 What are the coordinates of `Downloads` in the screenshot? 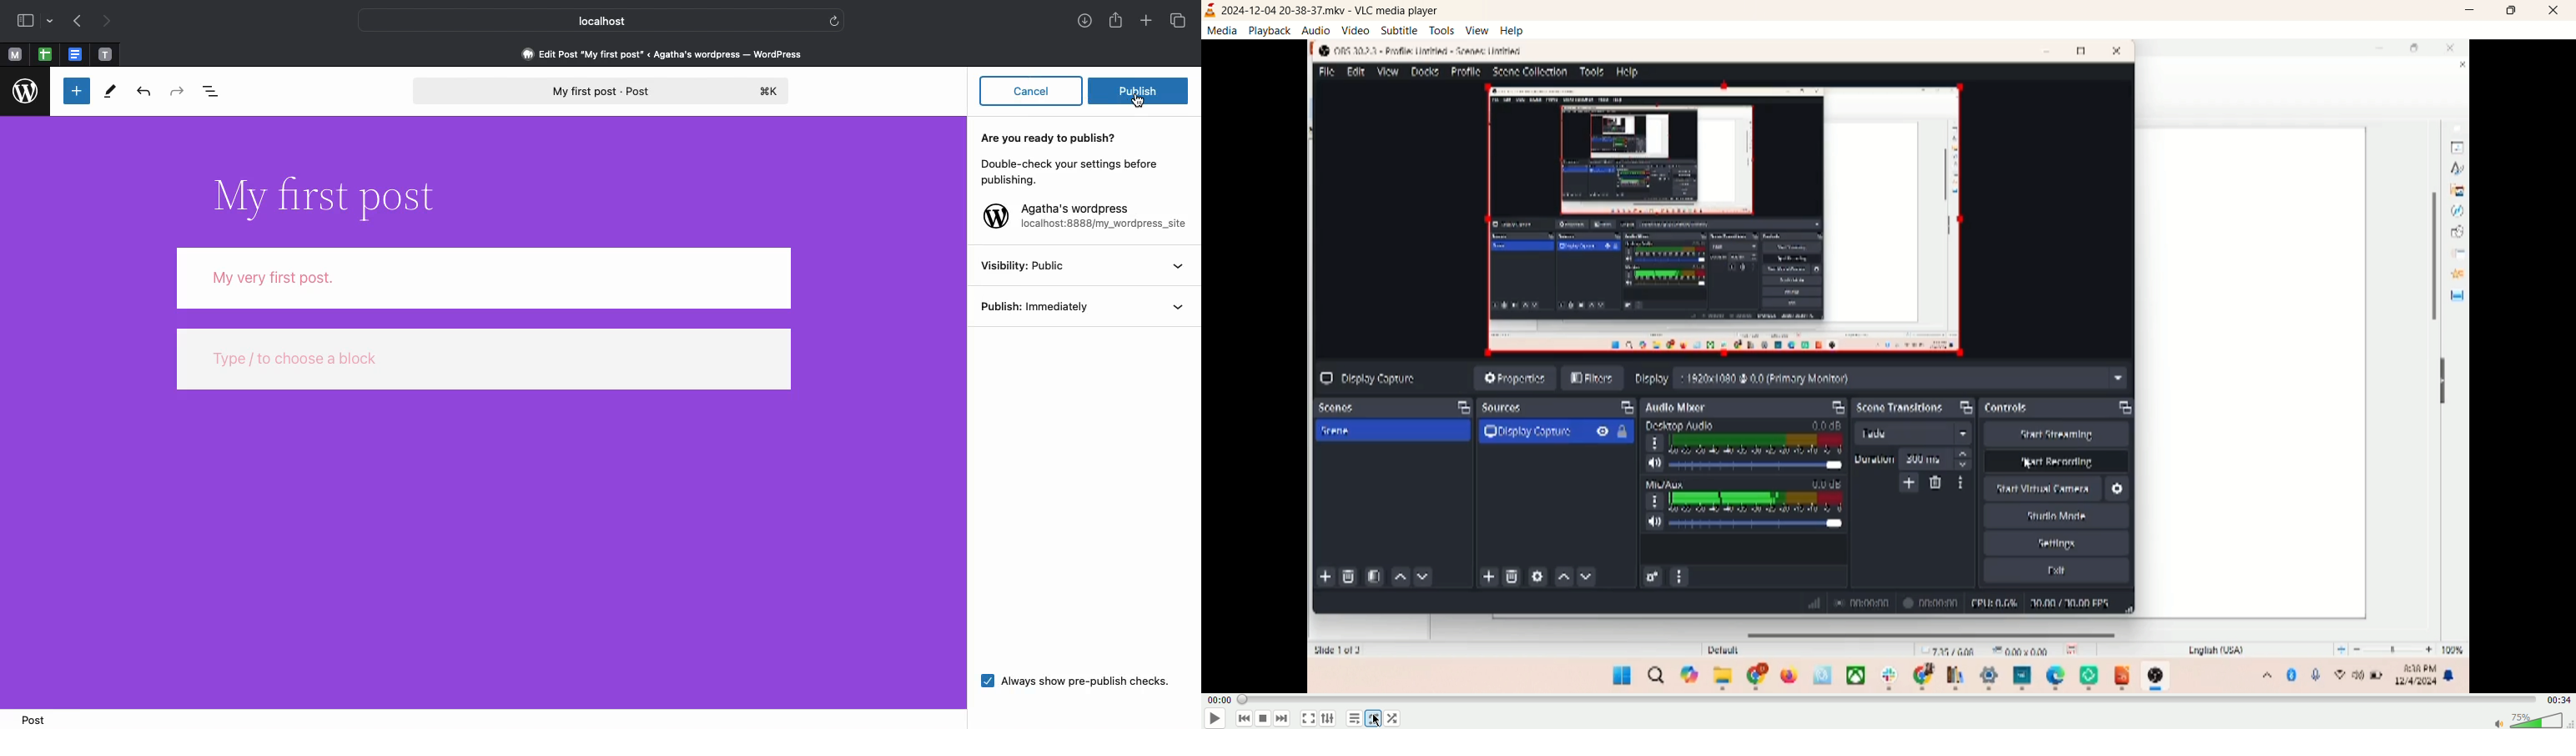 It's located at (1084, 21).